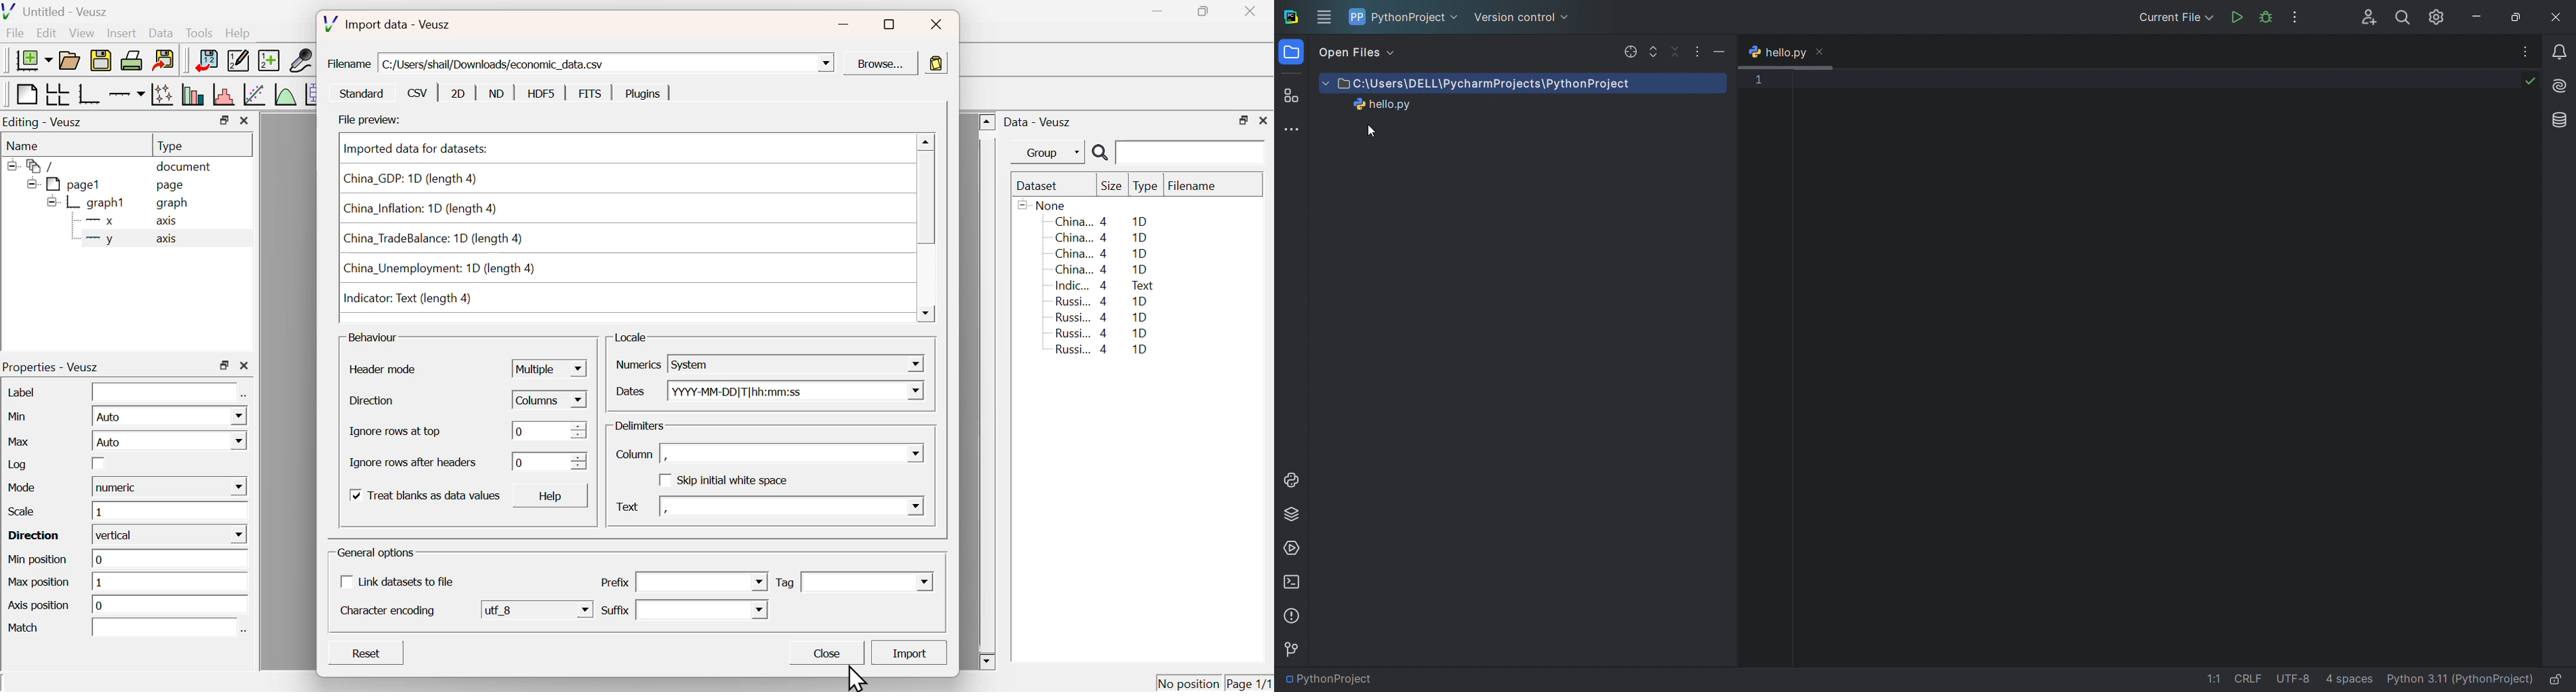 This screenshot has height=700, width=2576. What do you see at coordinates (387, 370) in the screenshot?
I see `Header mode` at bounding box center [387, 370].